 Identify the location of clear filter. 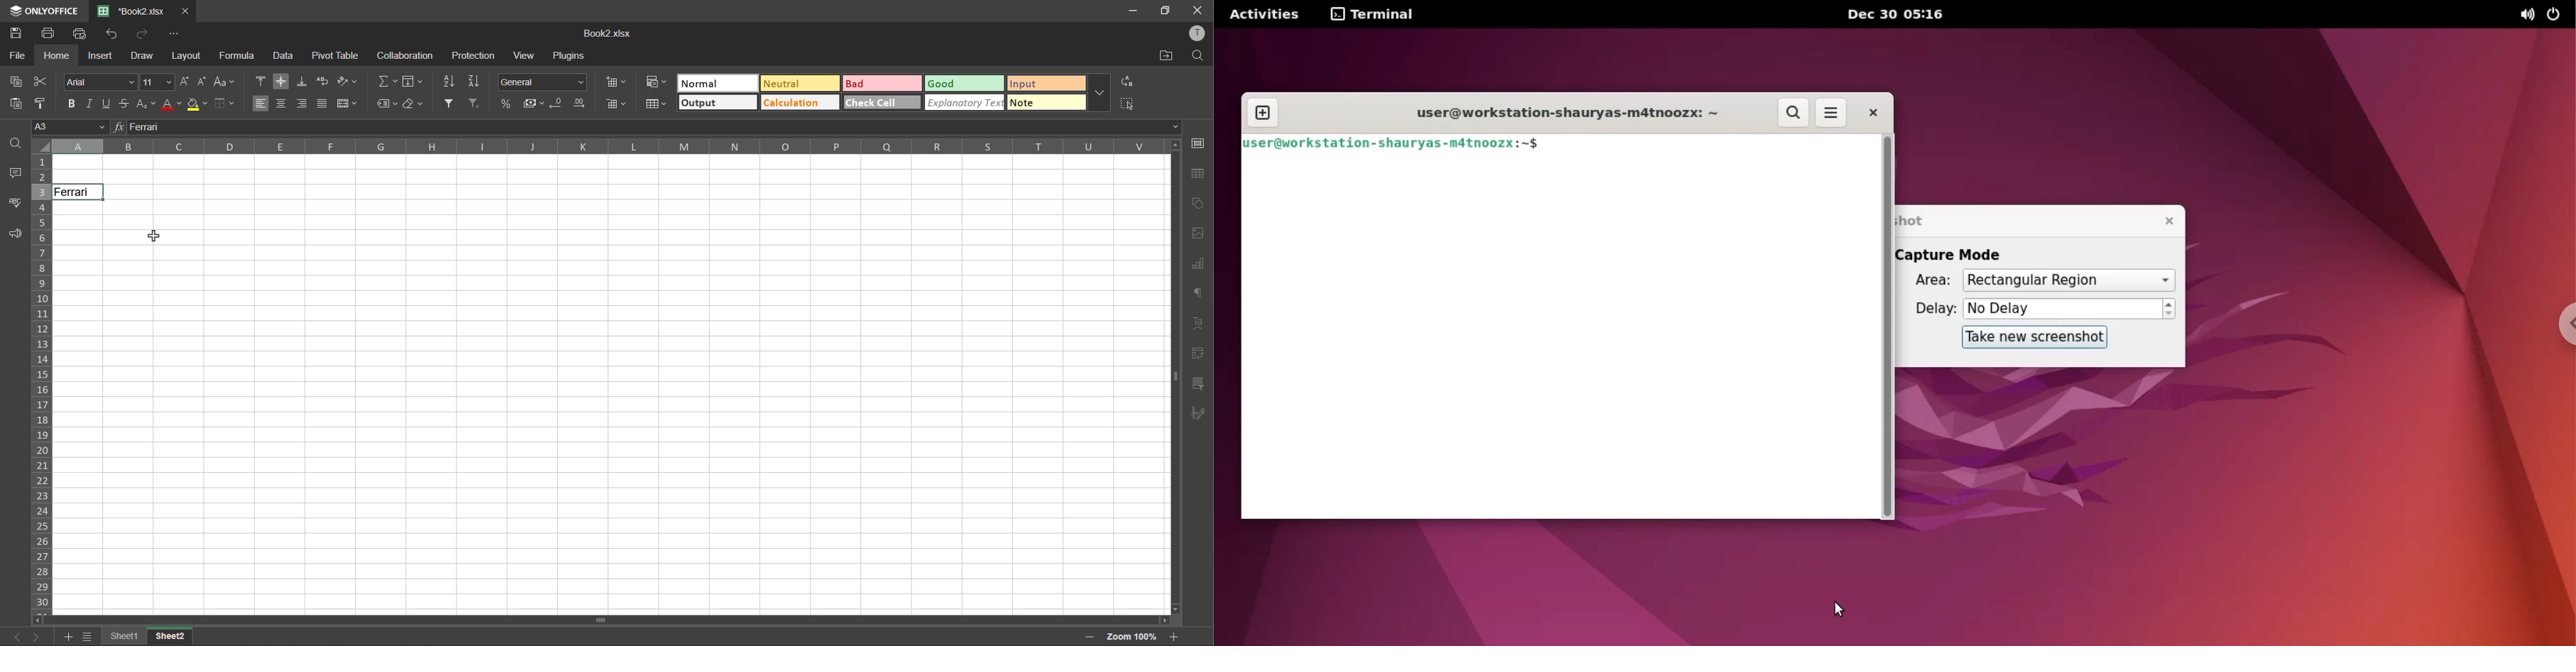
(476, 104).